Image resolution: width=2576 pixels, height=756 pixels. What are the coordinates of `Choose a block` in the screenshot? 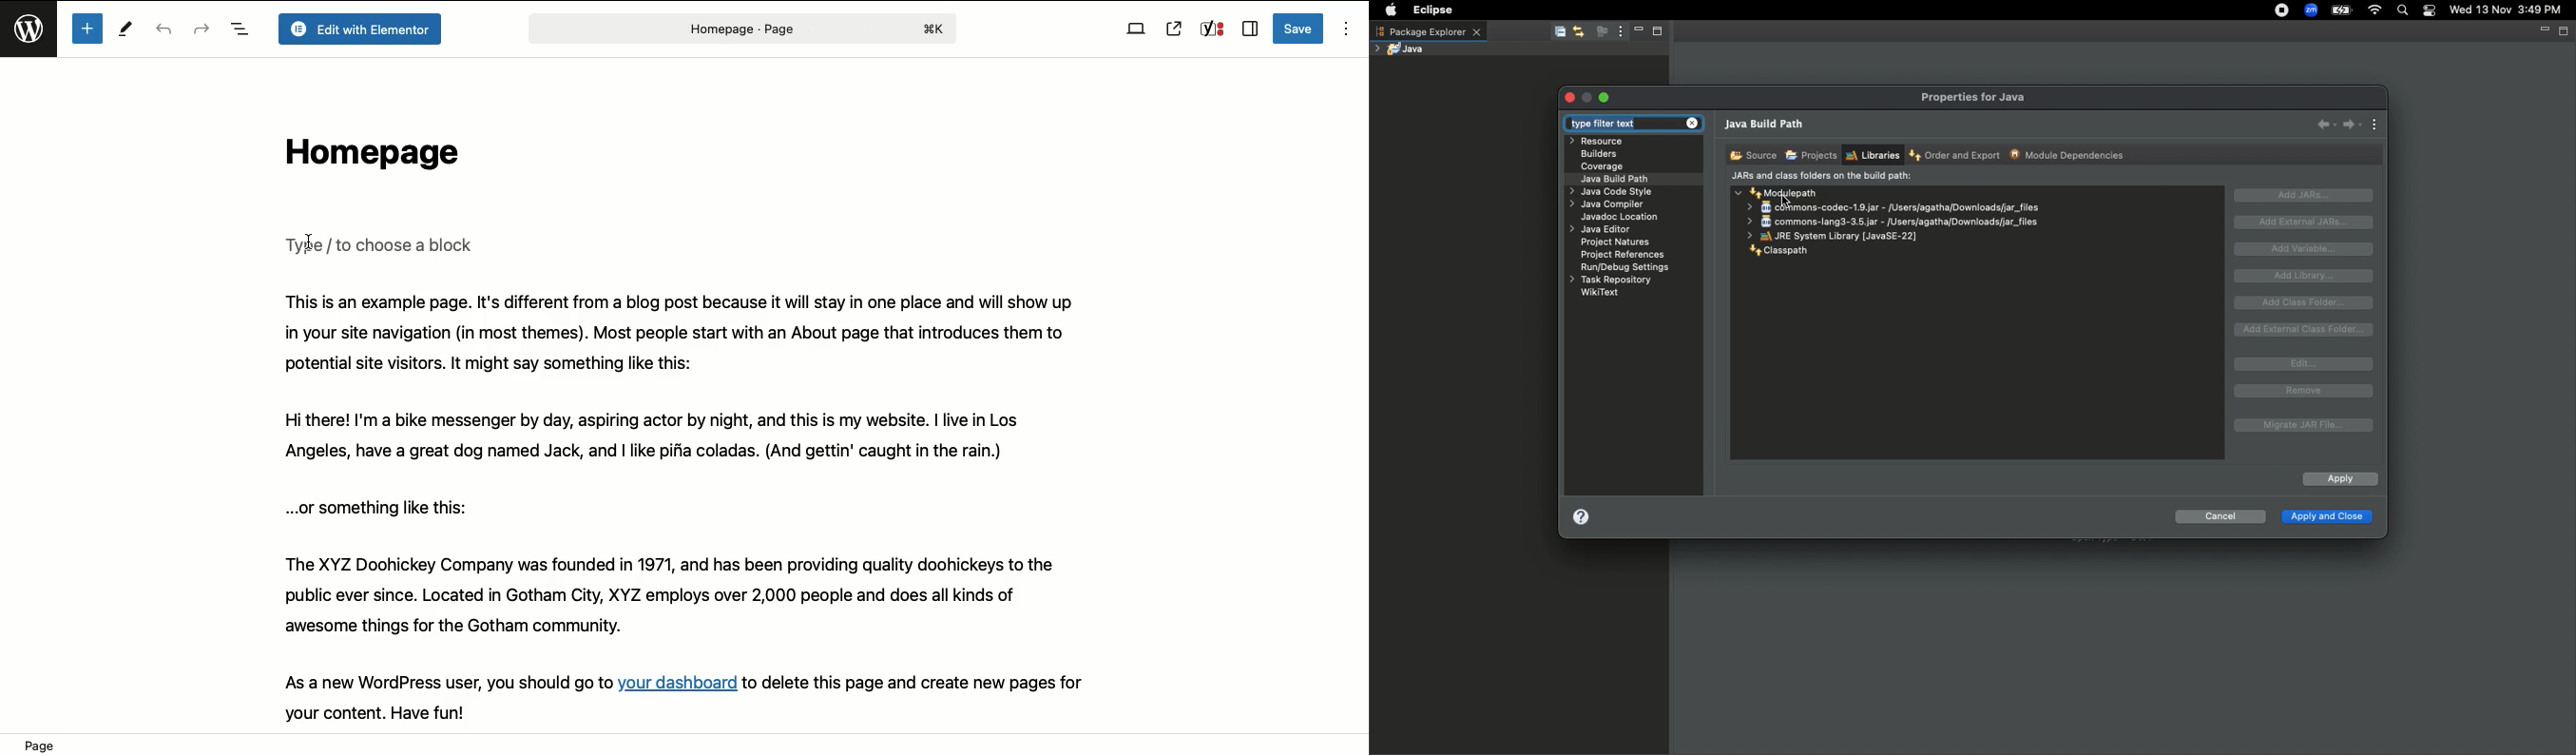 It's located at (383, 244).